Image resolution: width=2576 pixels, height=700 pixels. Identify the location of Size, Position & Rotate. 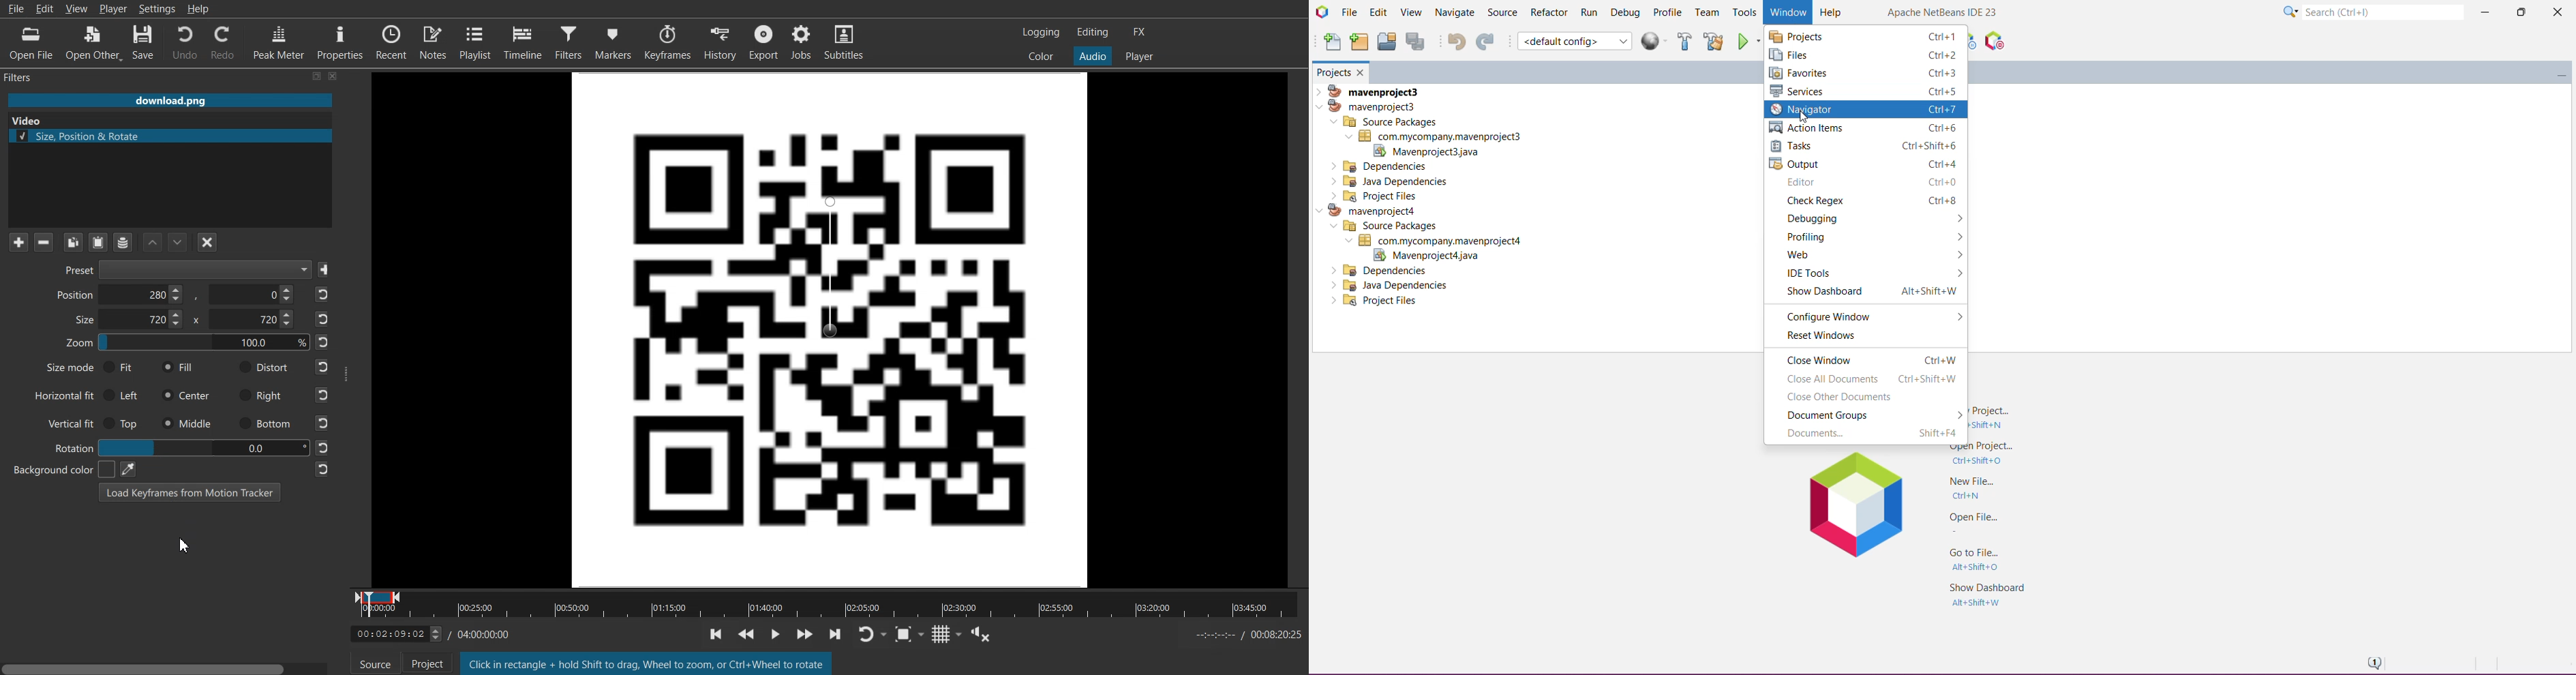
(170, 136).